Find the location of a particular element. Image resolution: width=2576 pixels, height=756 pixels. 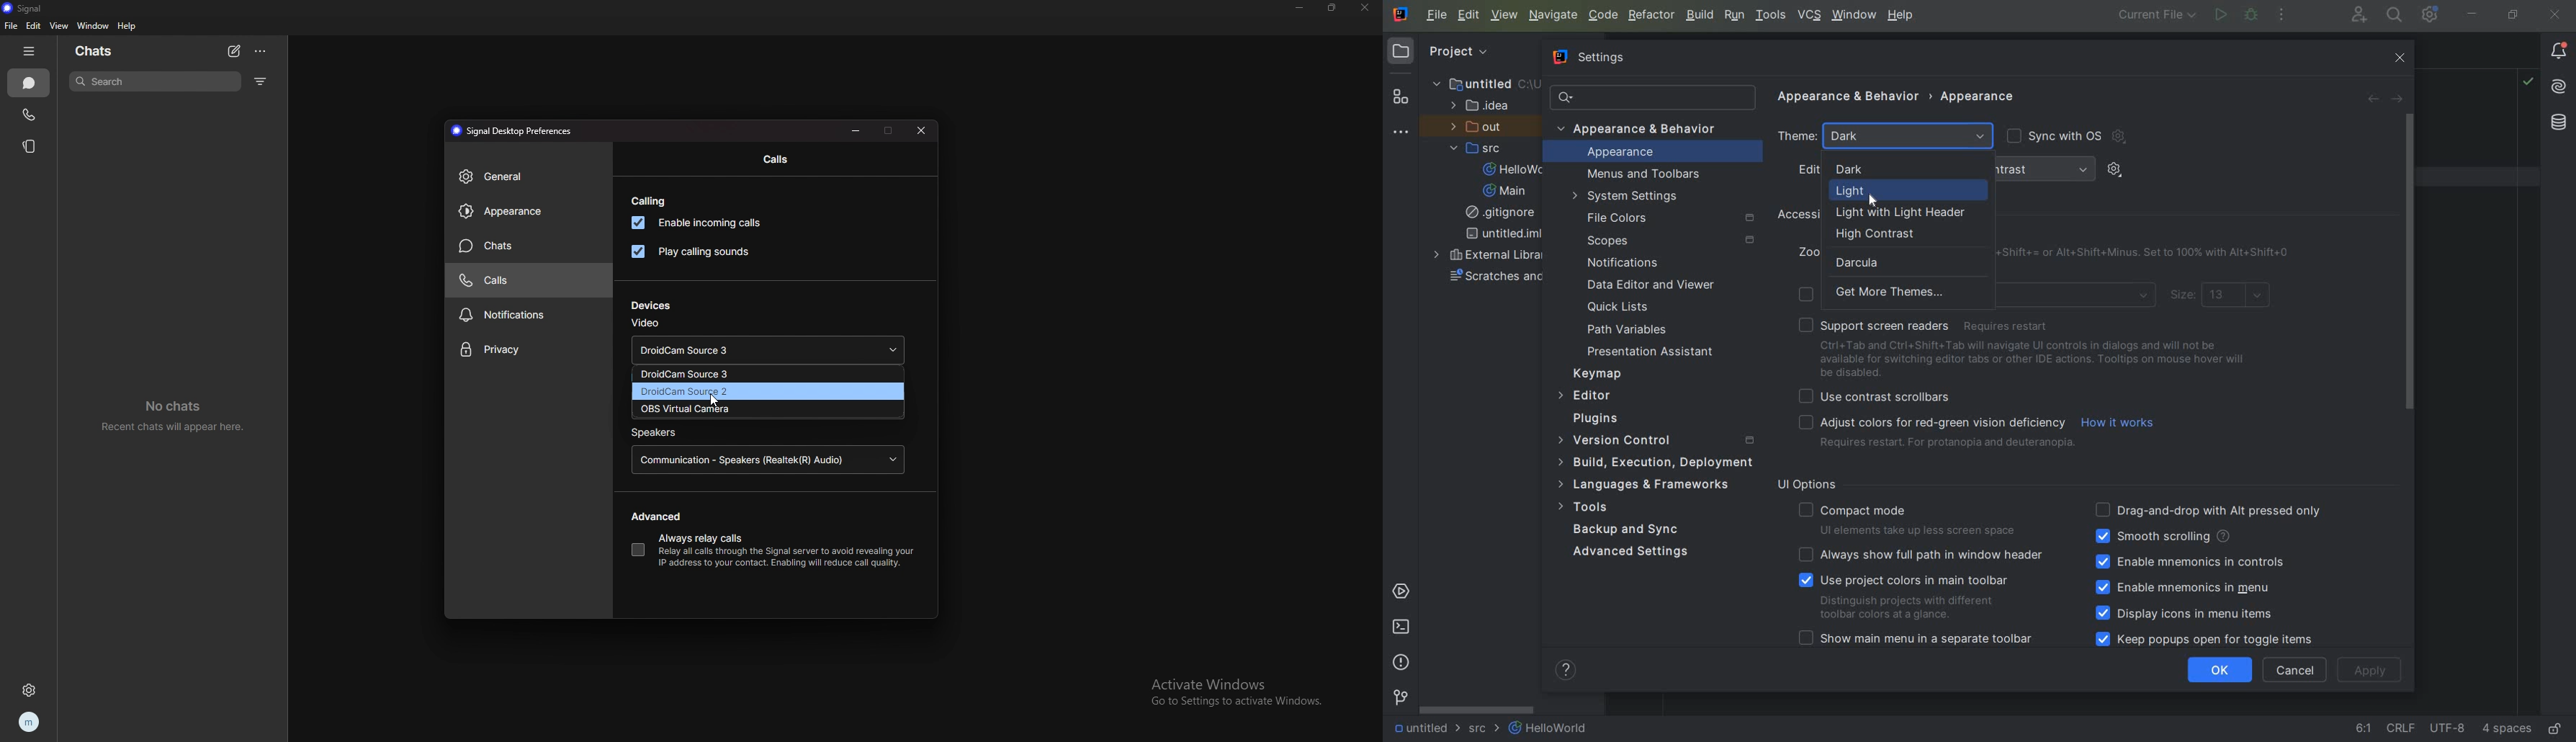

.GITIGNORE is located at coordinates (1503, 214).